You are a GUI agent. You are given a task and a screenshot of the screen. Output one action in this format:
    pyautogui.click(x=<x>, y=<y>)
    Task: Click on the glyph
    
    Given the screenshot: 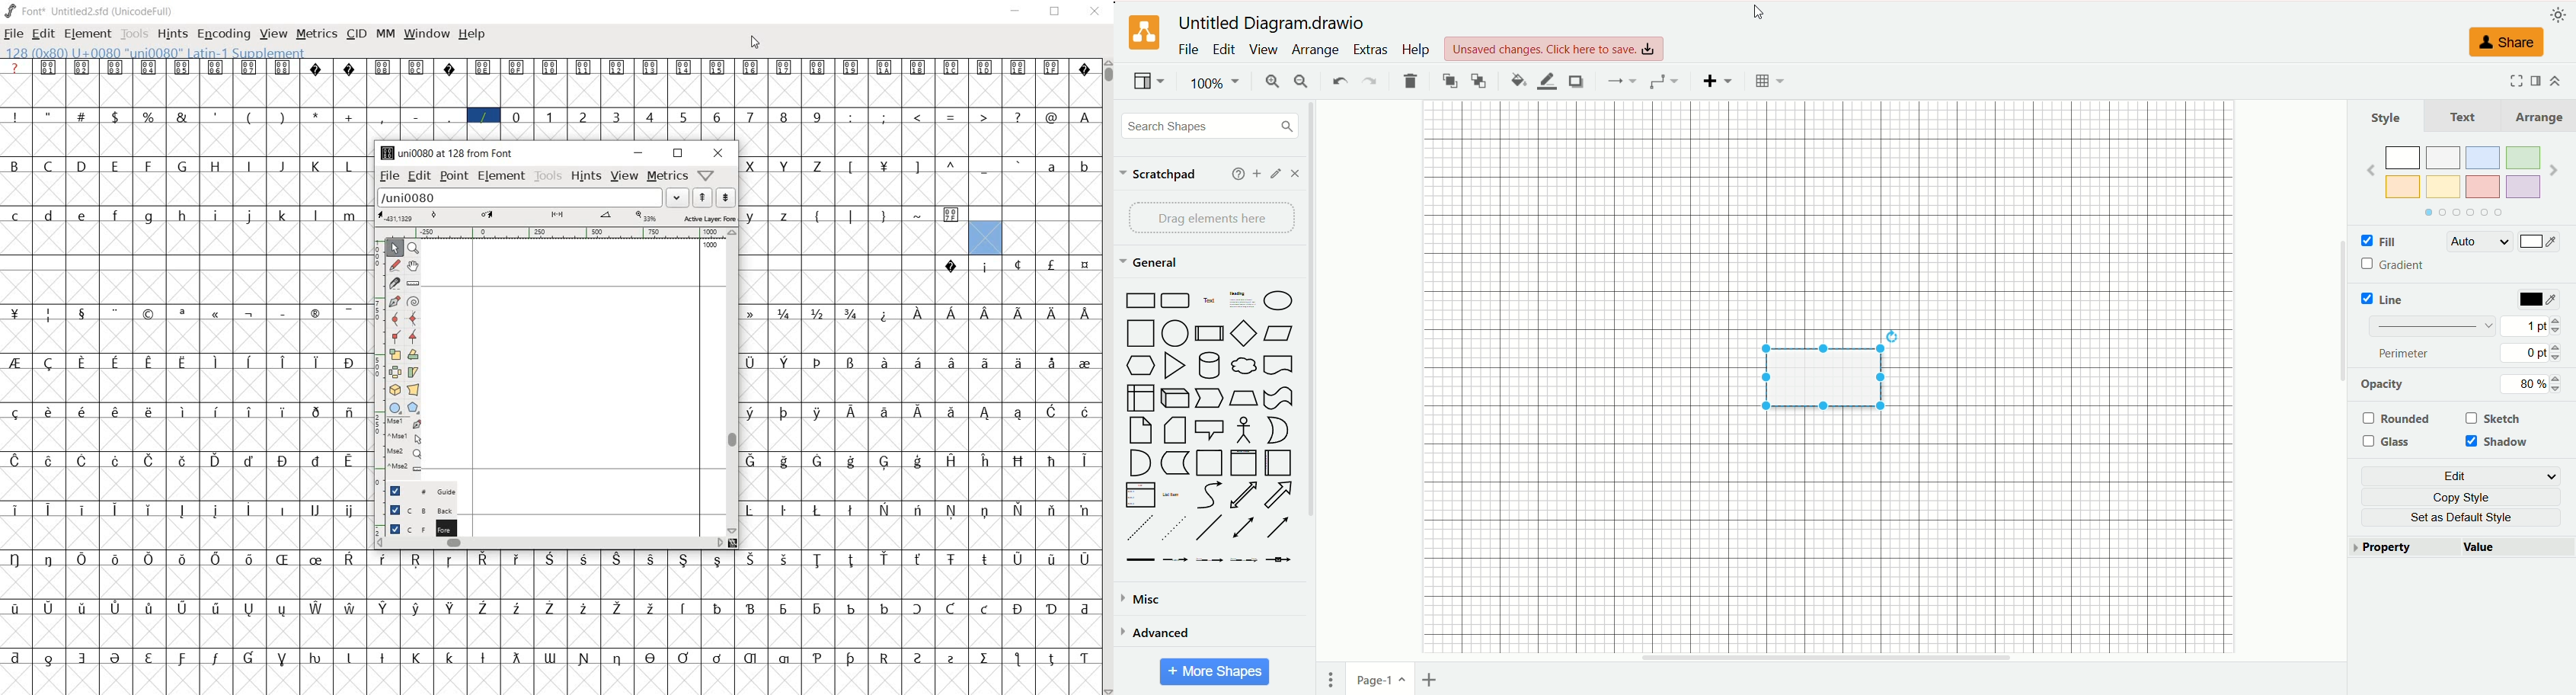 What is the action you would take?
    pyautogui.click(x=816, y=218)
    